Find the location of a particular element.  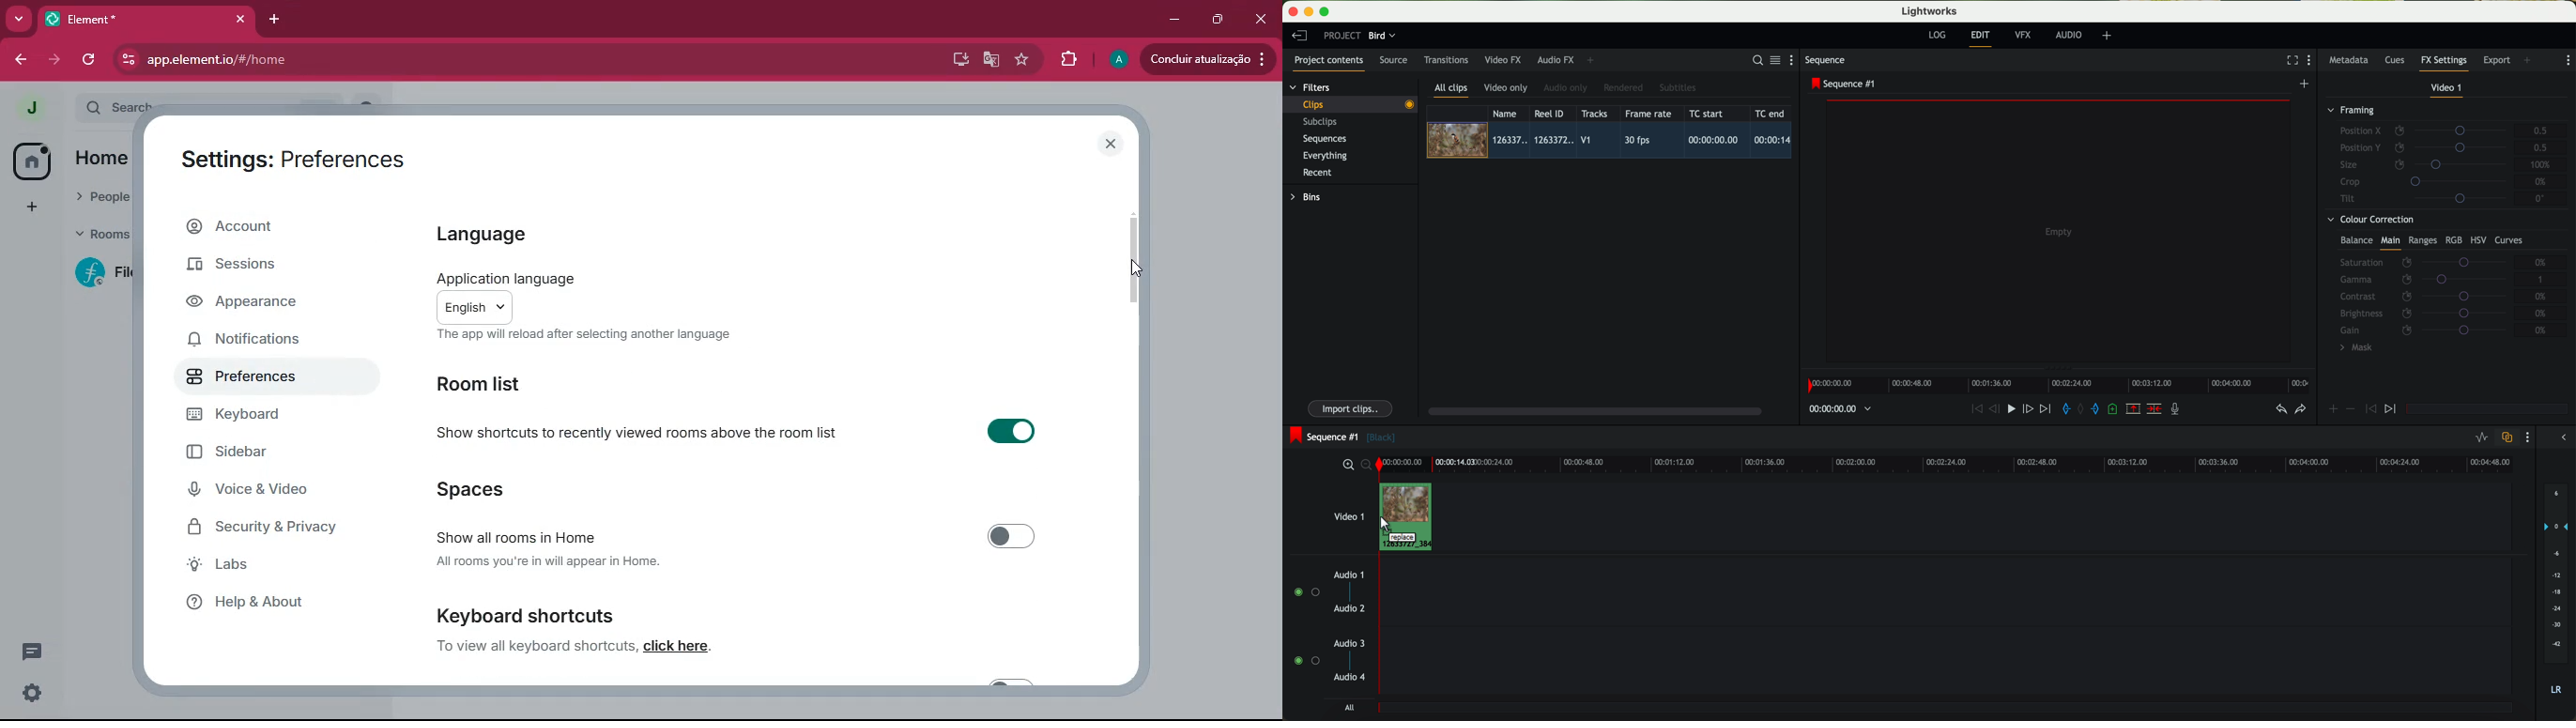

add 'out' mark is located at coordinates (2100, 408).